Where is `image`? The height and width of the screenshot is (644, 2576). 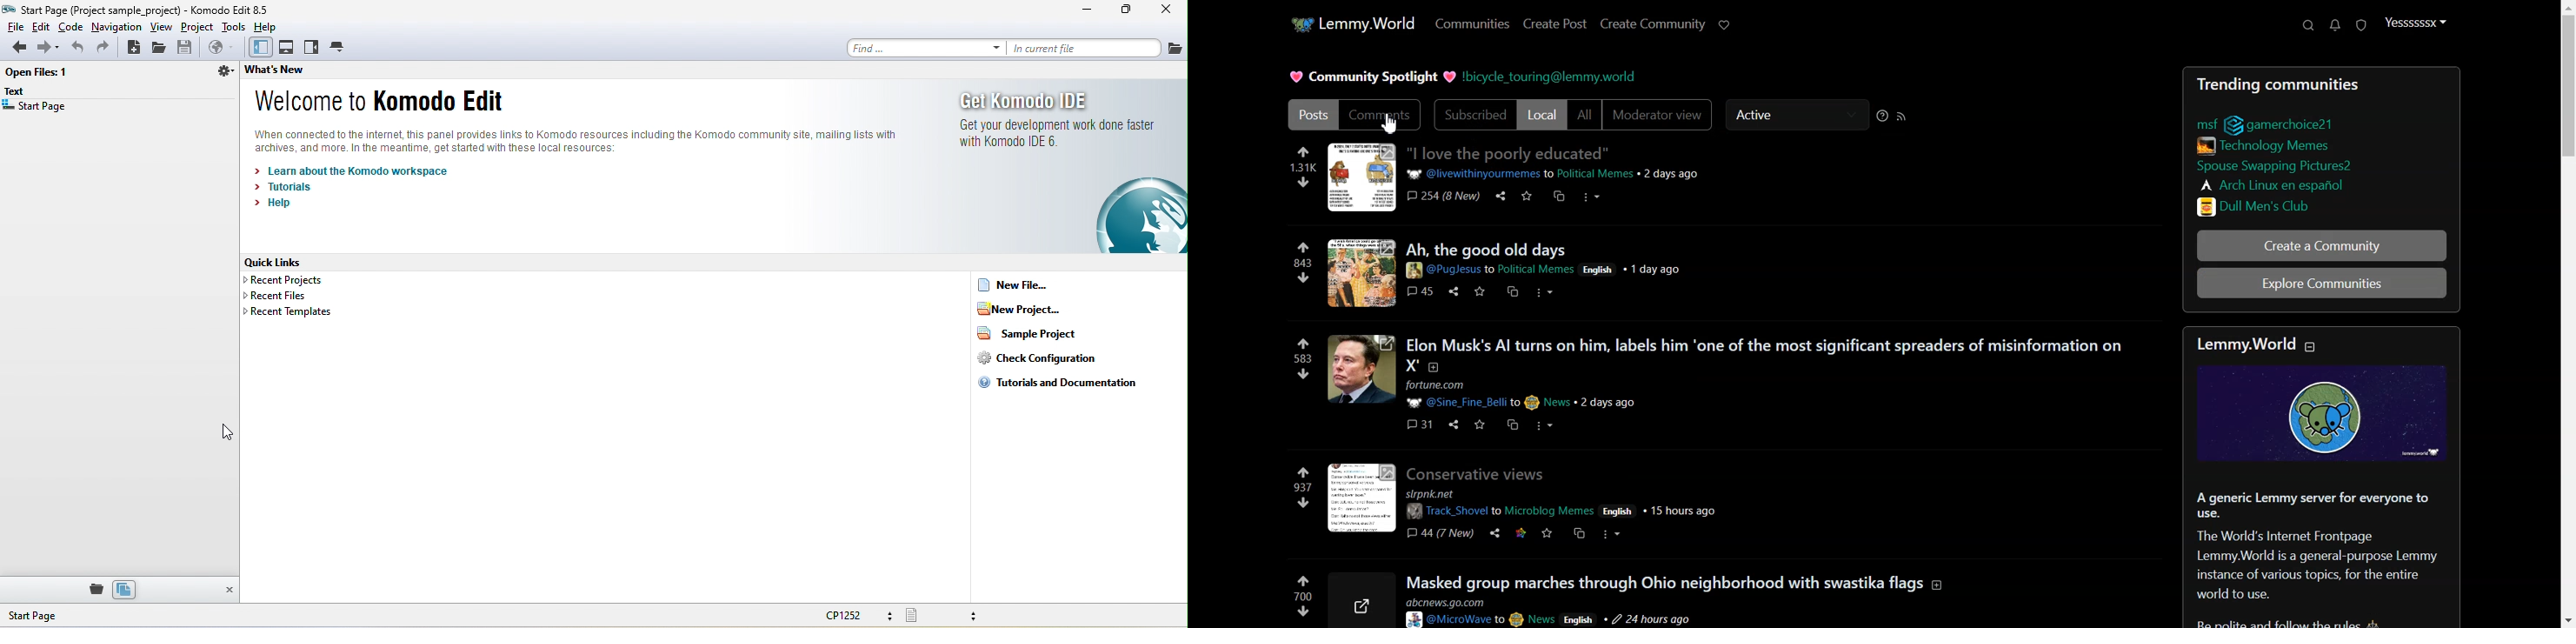 image is located at coordinates (1359, 498).